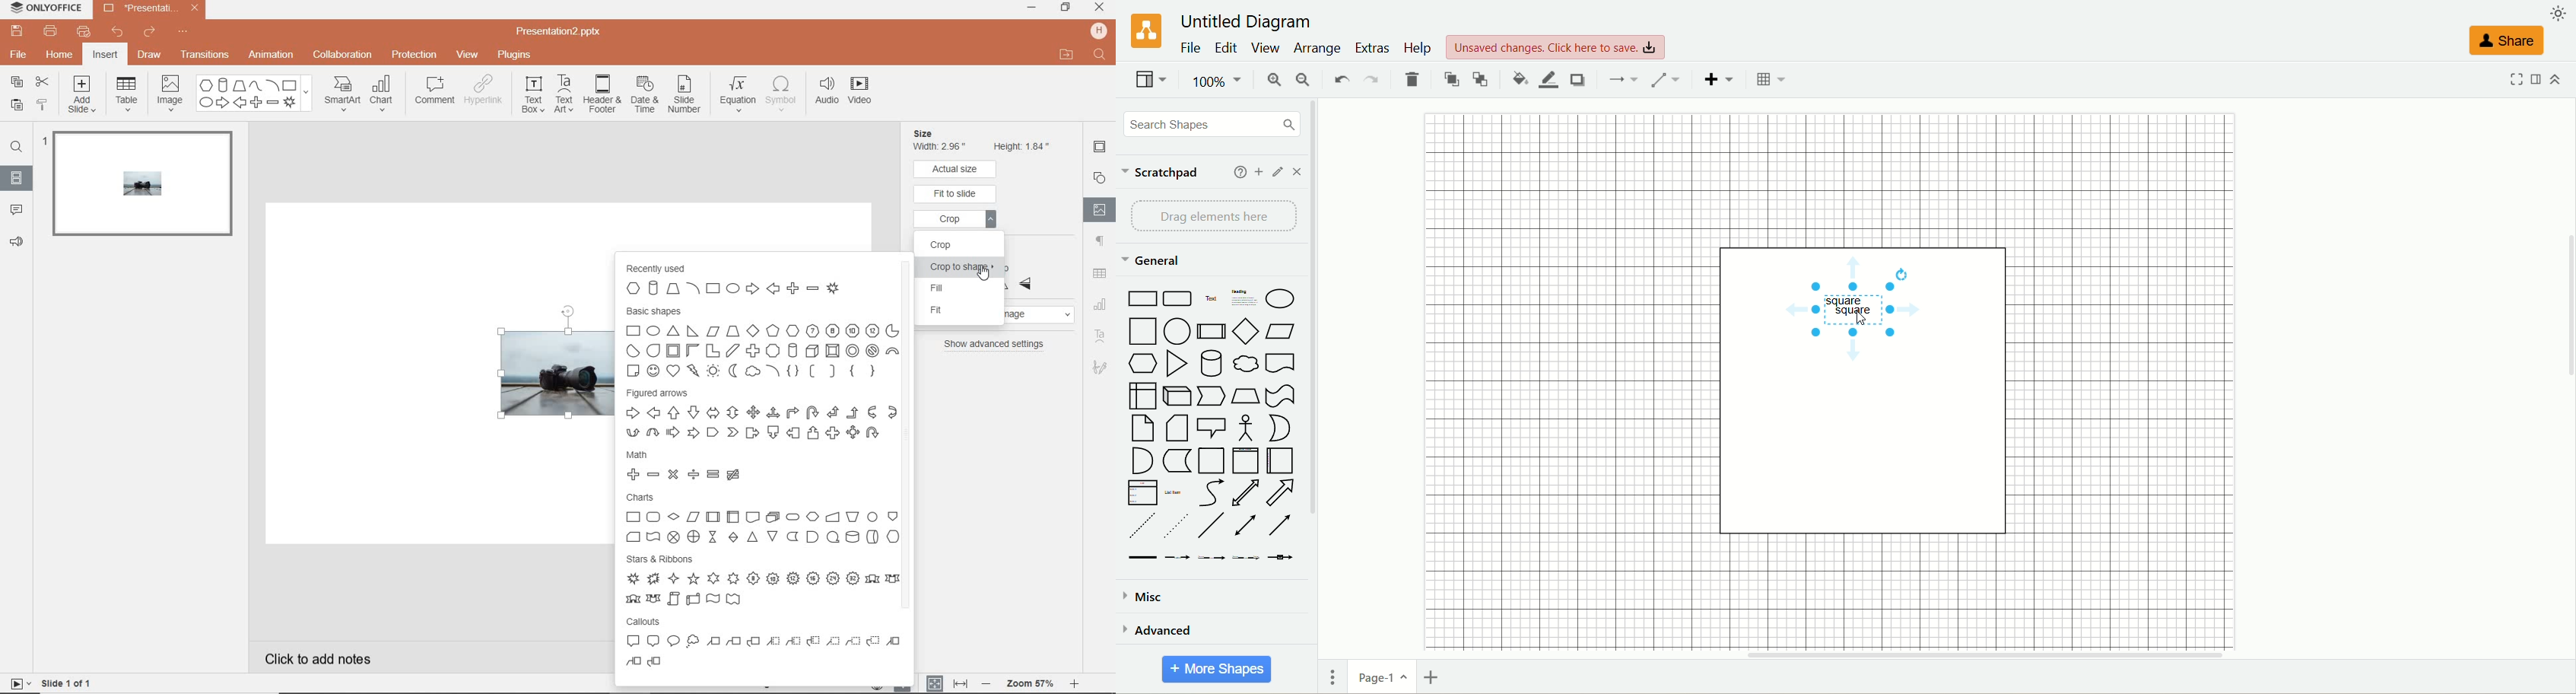 The image size is (2576, 700). What do you see at coordinates (1272, 79) in the screenshot?
I see `zoom in` at bounding box center [1272, 79].